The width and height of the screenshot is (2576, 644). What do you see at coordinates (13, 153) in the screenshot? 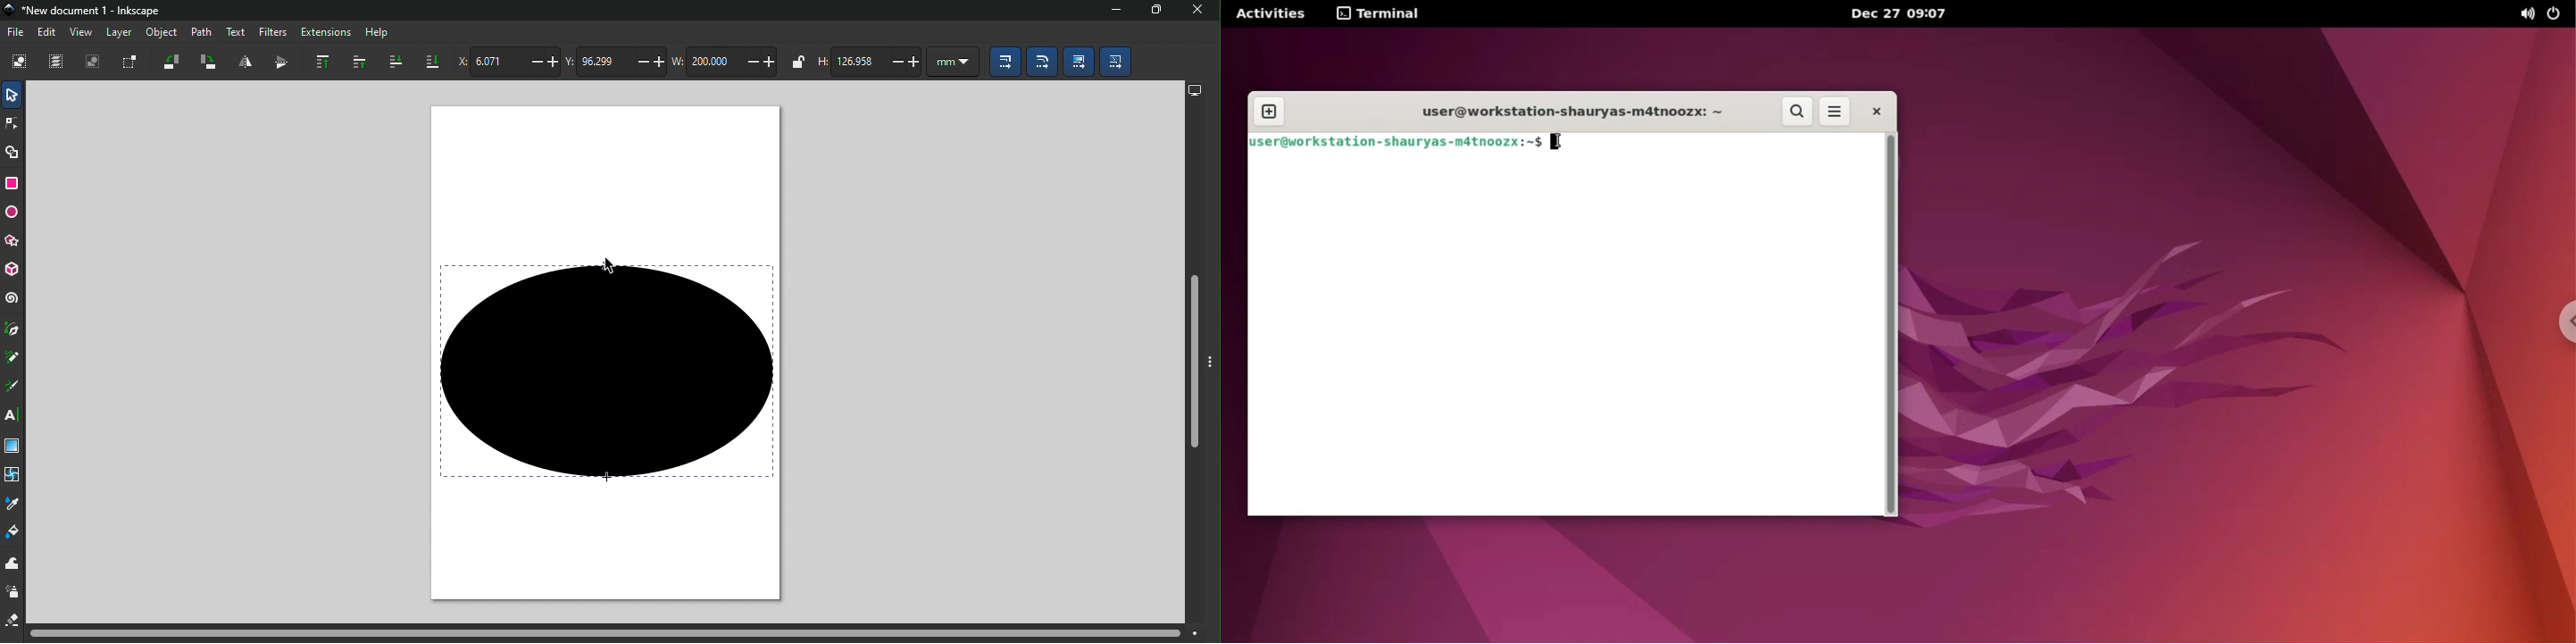
I see `Shape builder tool` at bounding box center [13, 153].